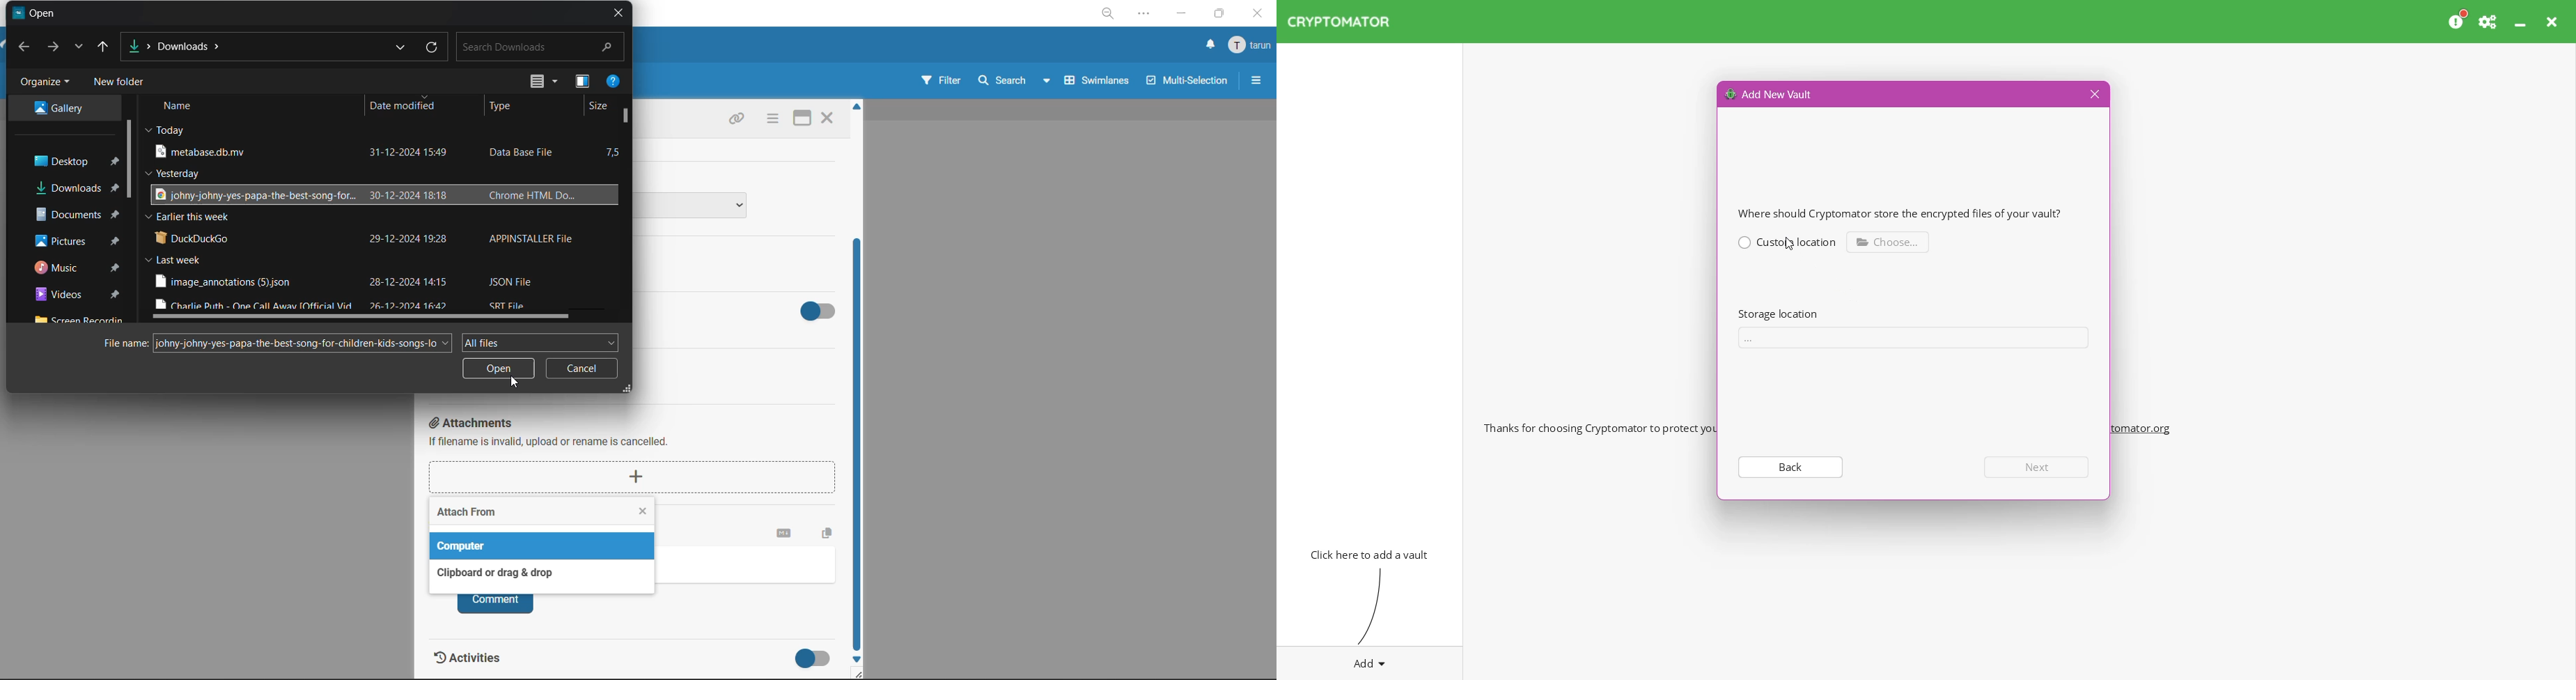 This screenshot has width=2576, height=700. I want to click on settings, so click(1146, 16).